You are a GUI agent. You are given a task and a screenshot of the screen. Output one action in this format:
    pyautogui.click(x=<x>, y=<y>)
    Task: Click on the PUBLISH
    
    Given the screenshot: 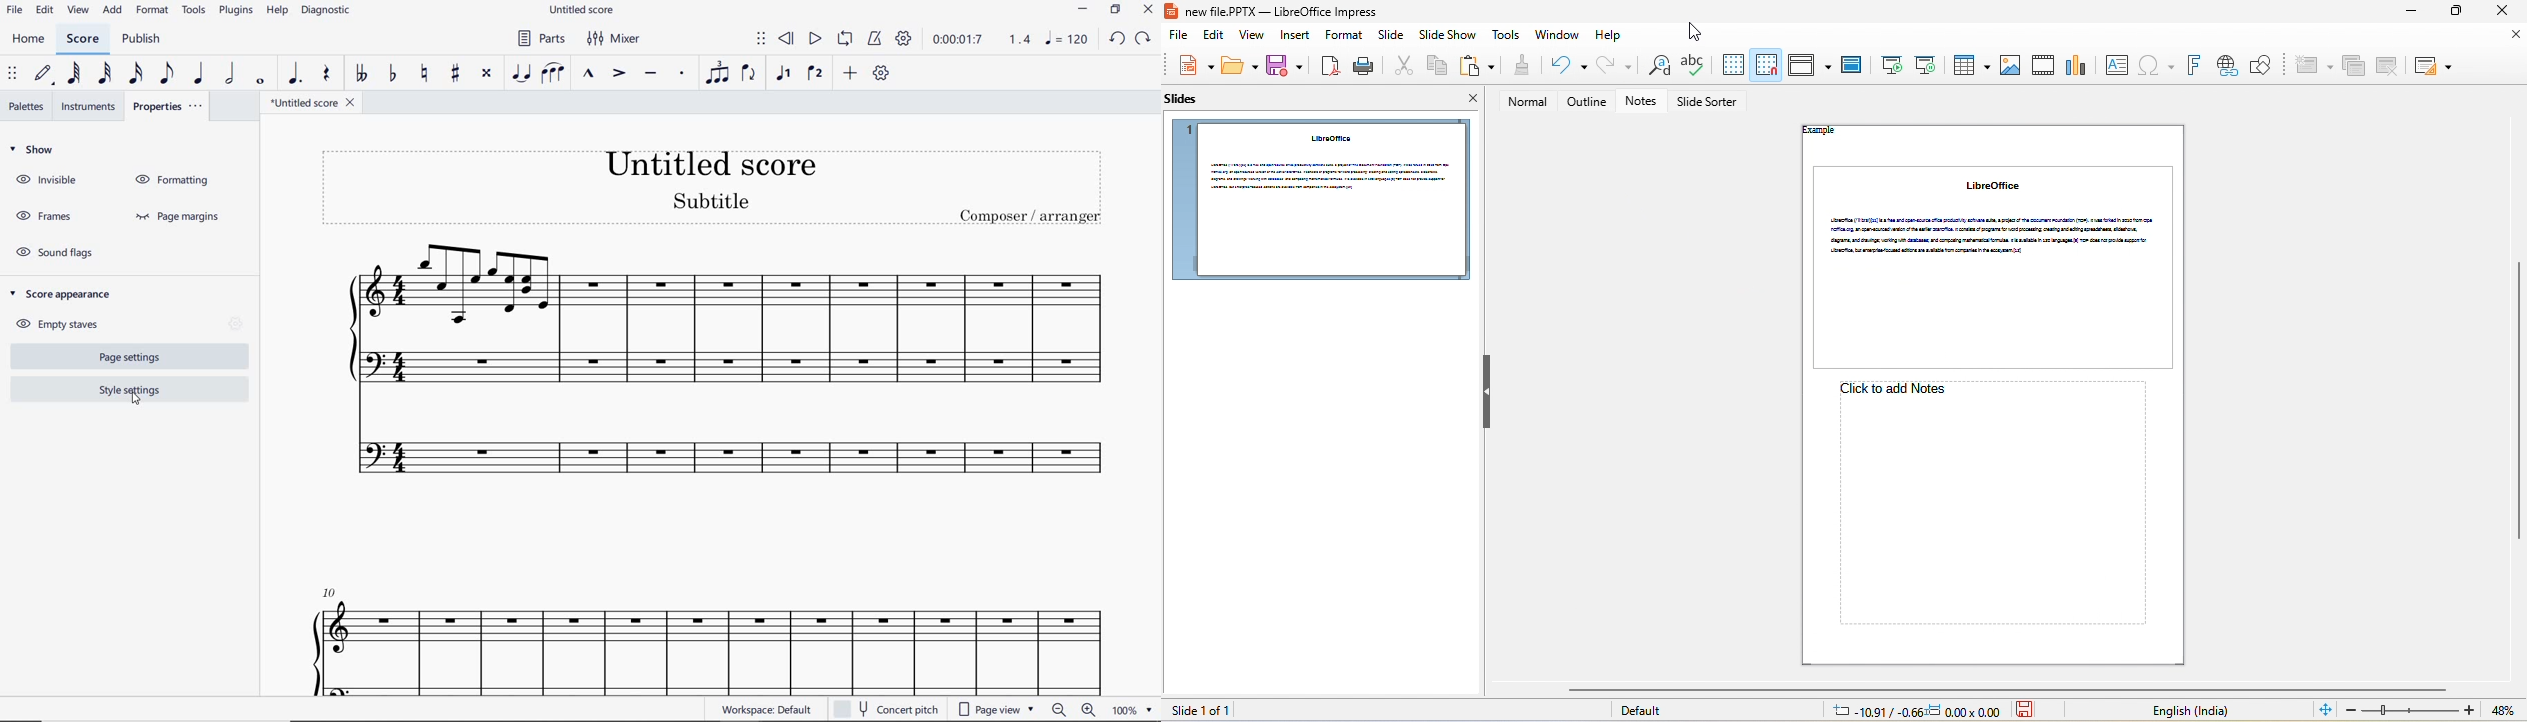 What is the action you would take?
    pyautogui.click(x=142, y=39)
    